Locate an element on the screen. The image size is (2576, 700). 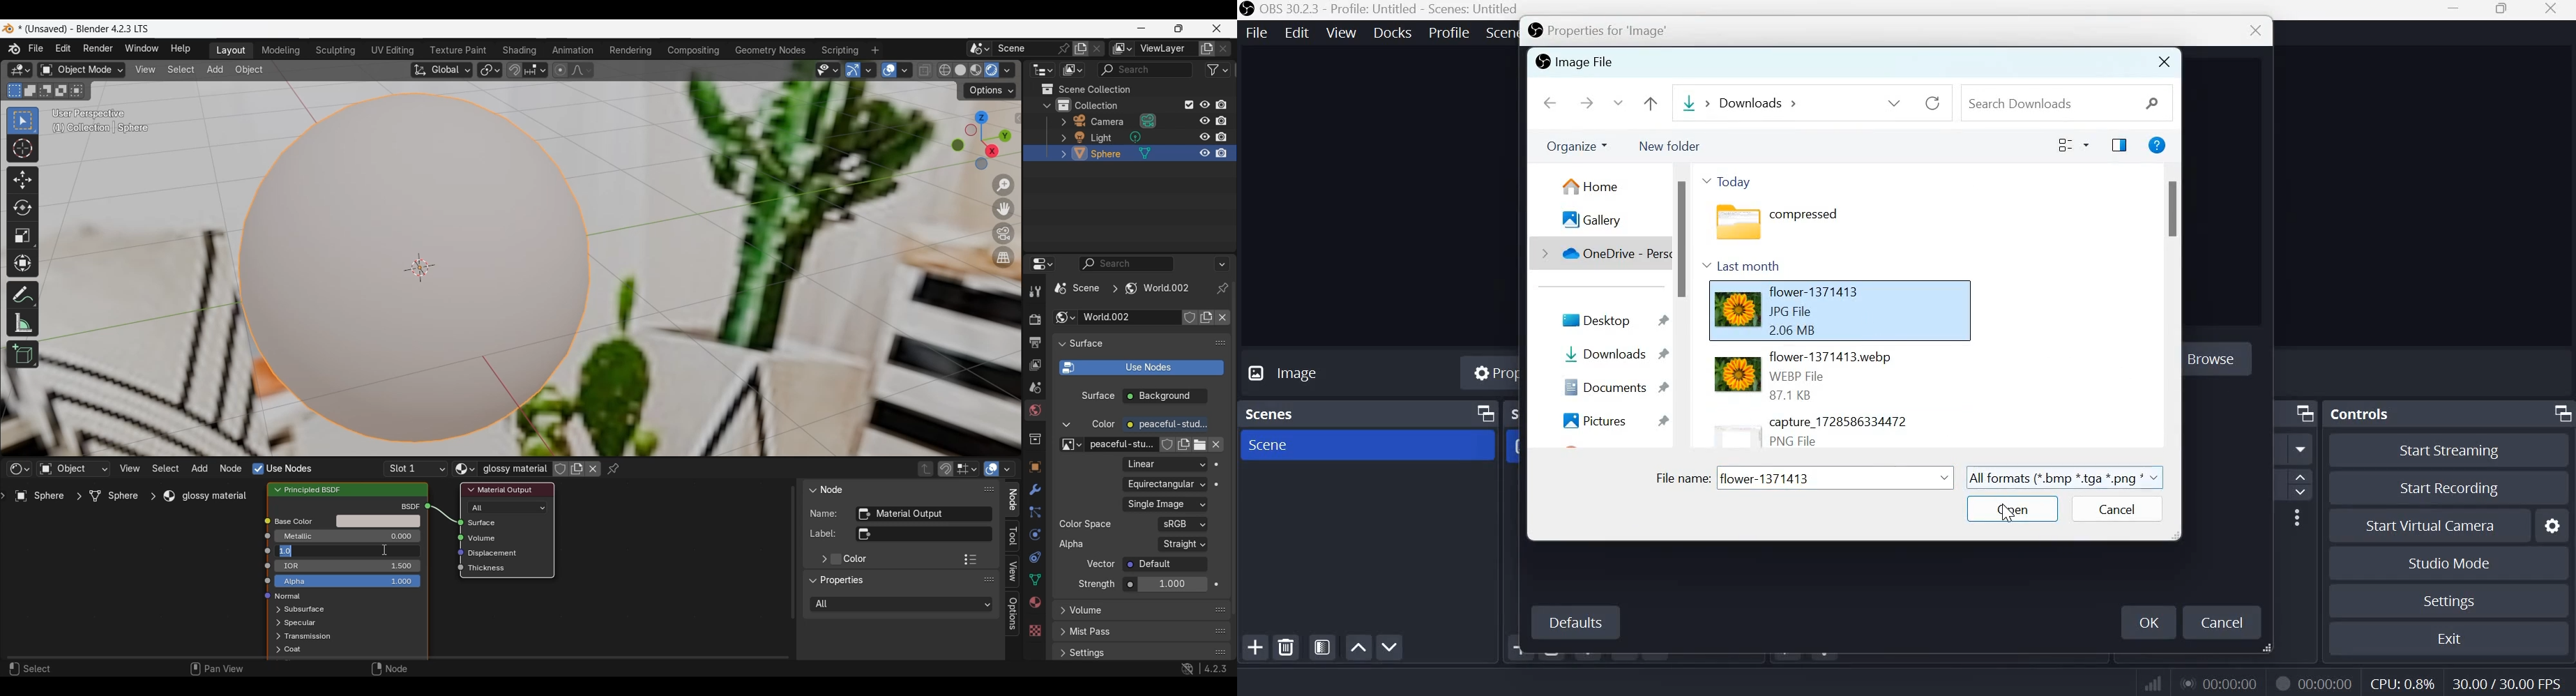
Color space is located at coordinates (1182, 525).